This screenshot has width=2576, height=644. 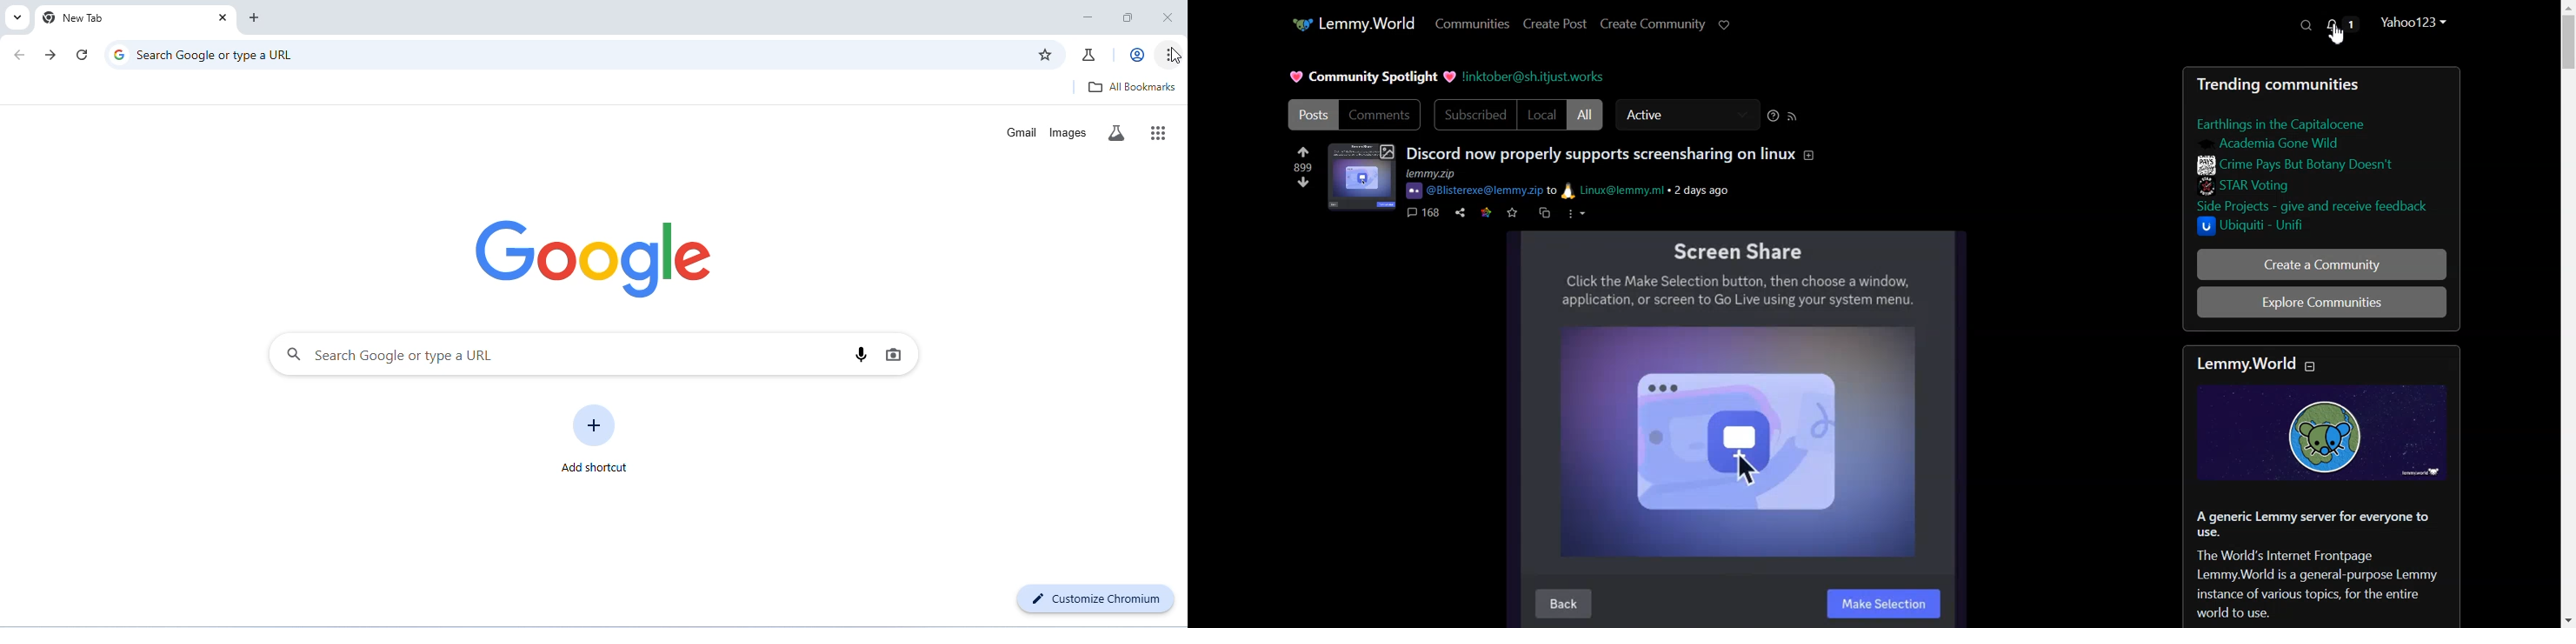 I want to click on 2 days ago, so click(x=1708, y=190).